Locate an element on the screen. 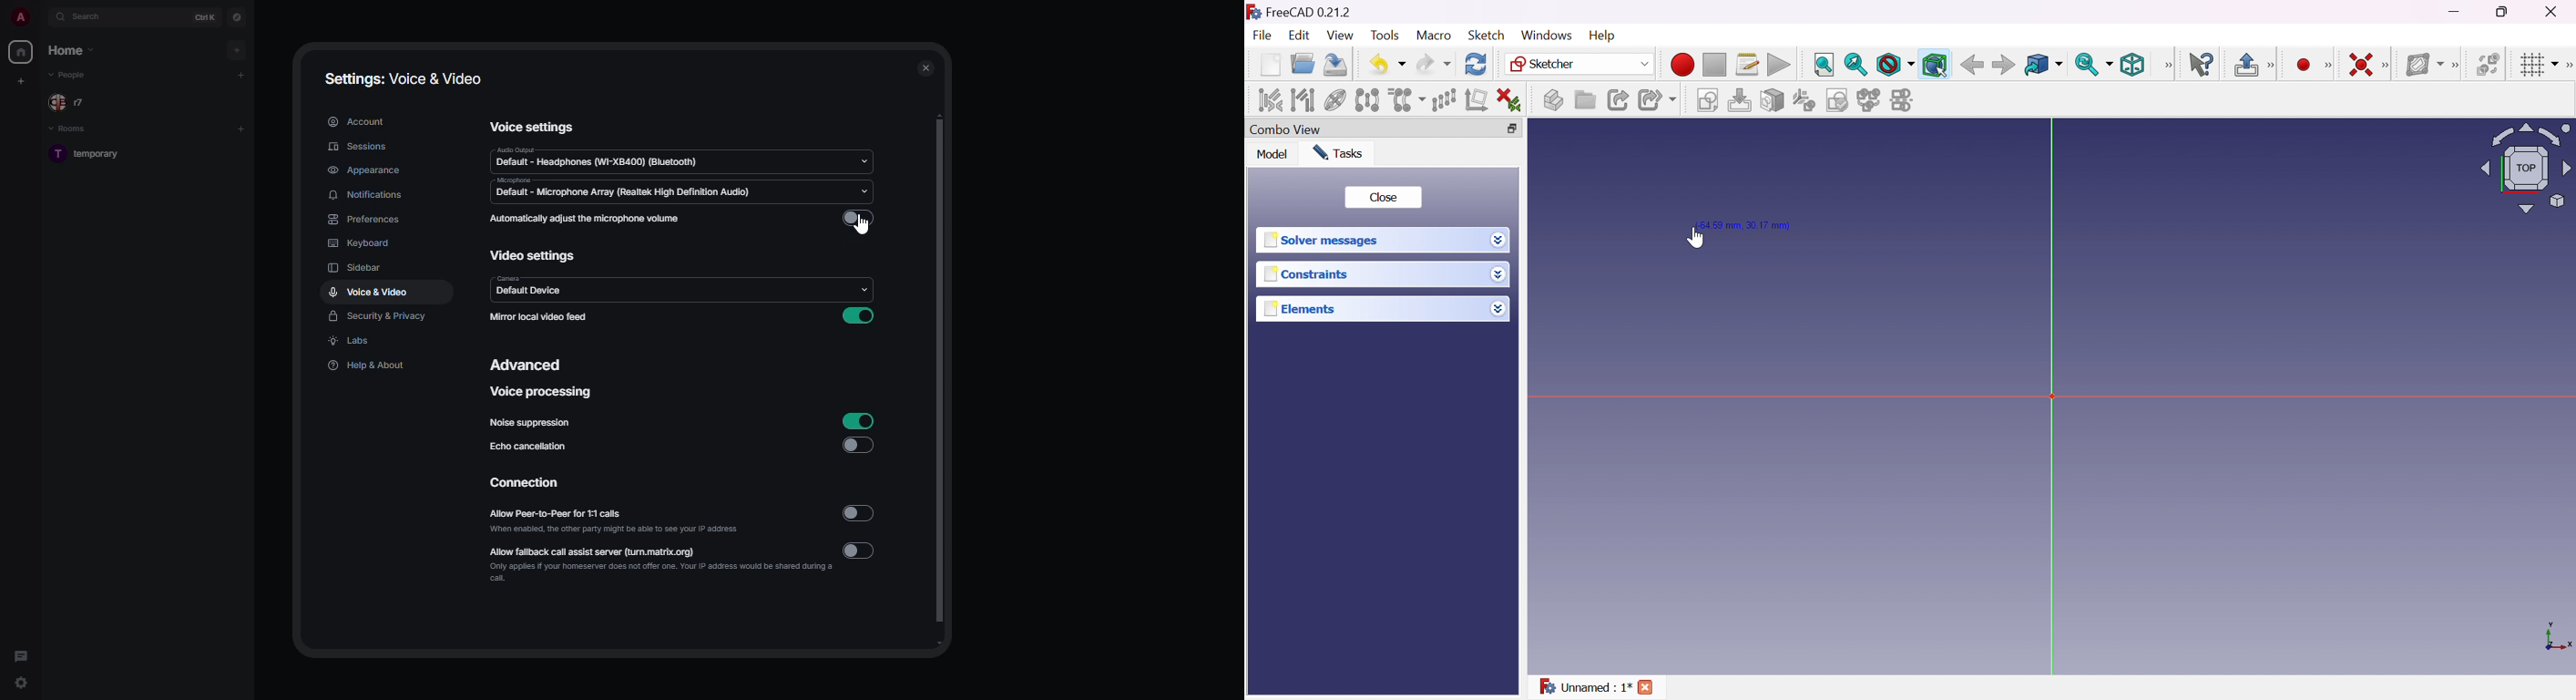 The height and width of the screenshot is (700, 2576). Fit all is located at coordinates (1824, 64).